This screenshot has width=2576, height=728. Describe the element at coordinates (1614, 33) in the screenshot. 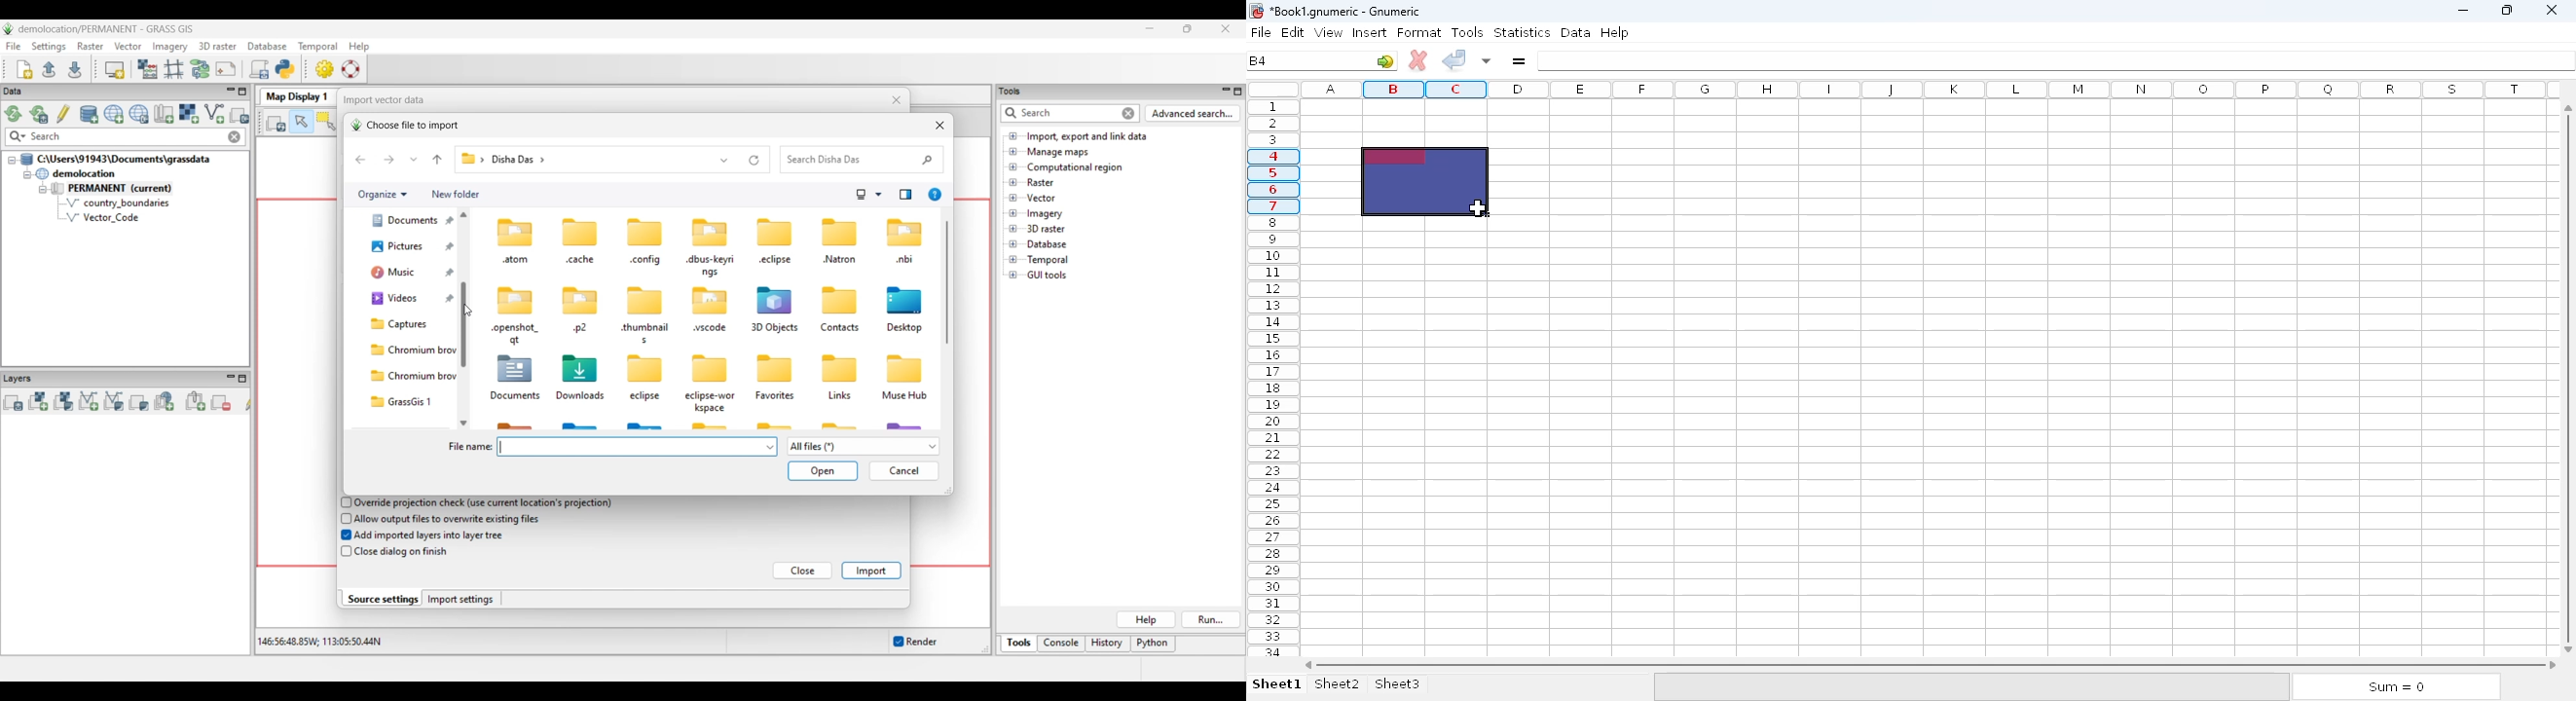

I see `help` at that location.